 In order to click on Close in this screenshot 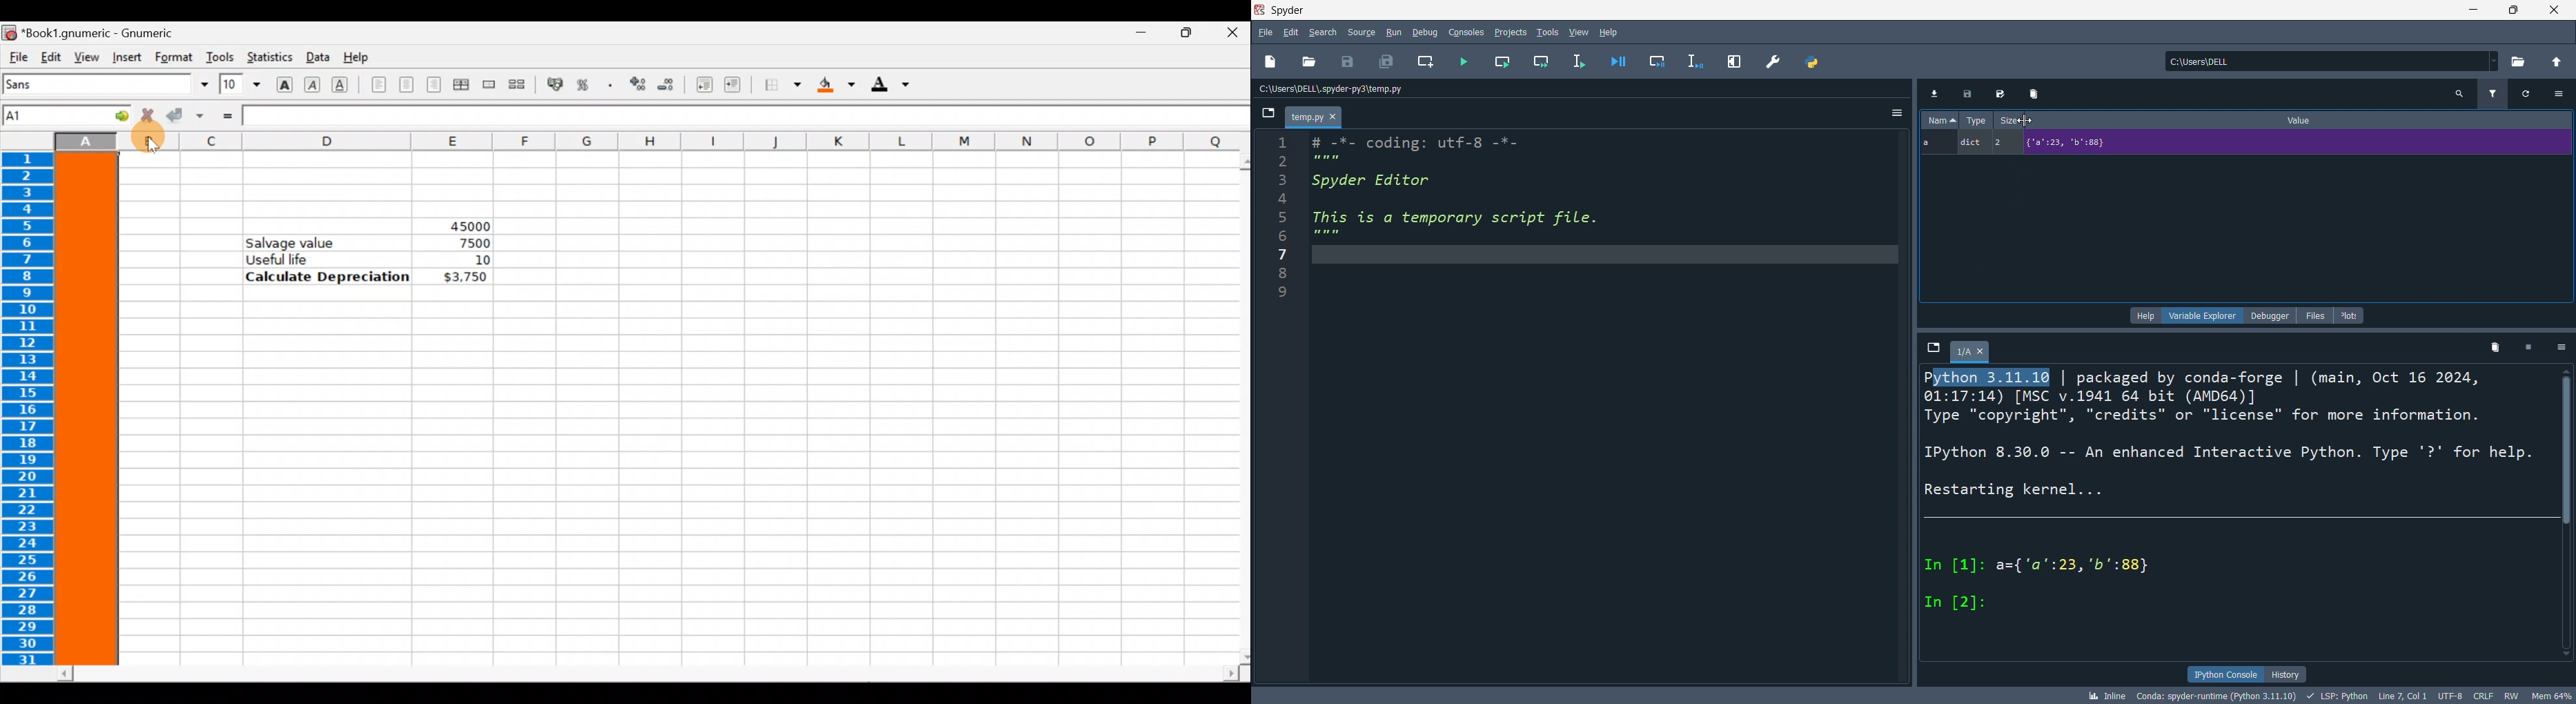, I will do `click(1232, 35)`.